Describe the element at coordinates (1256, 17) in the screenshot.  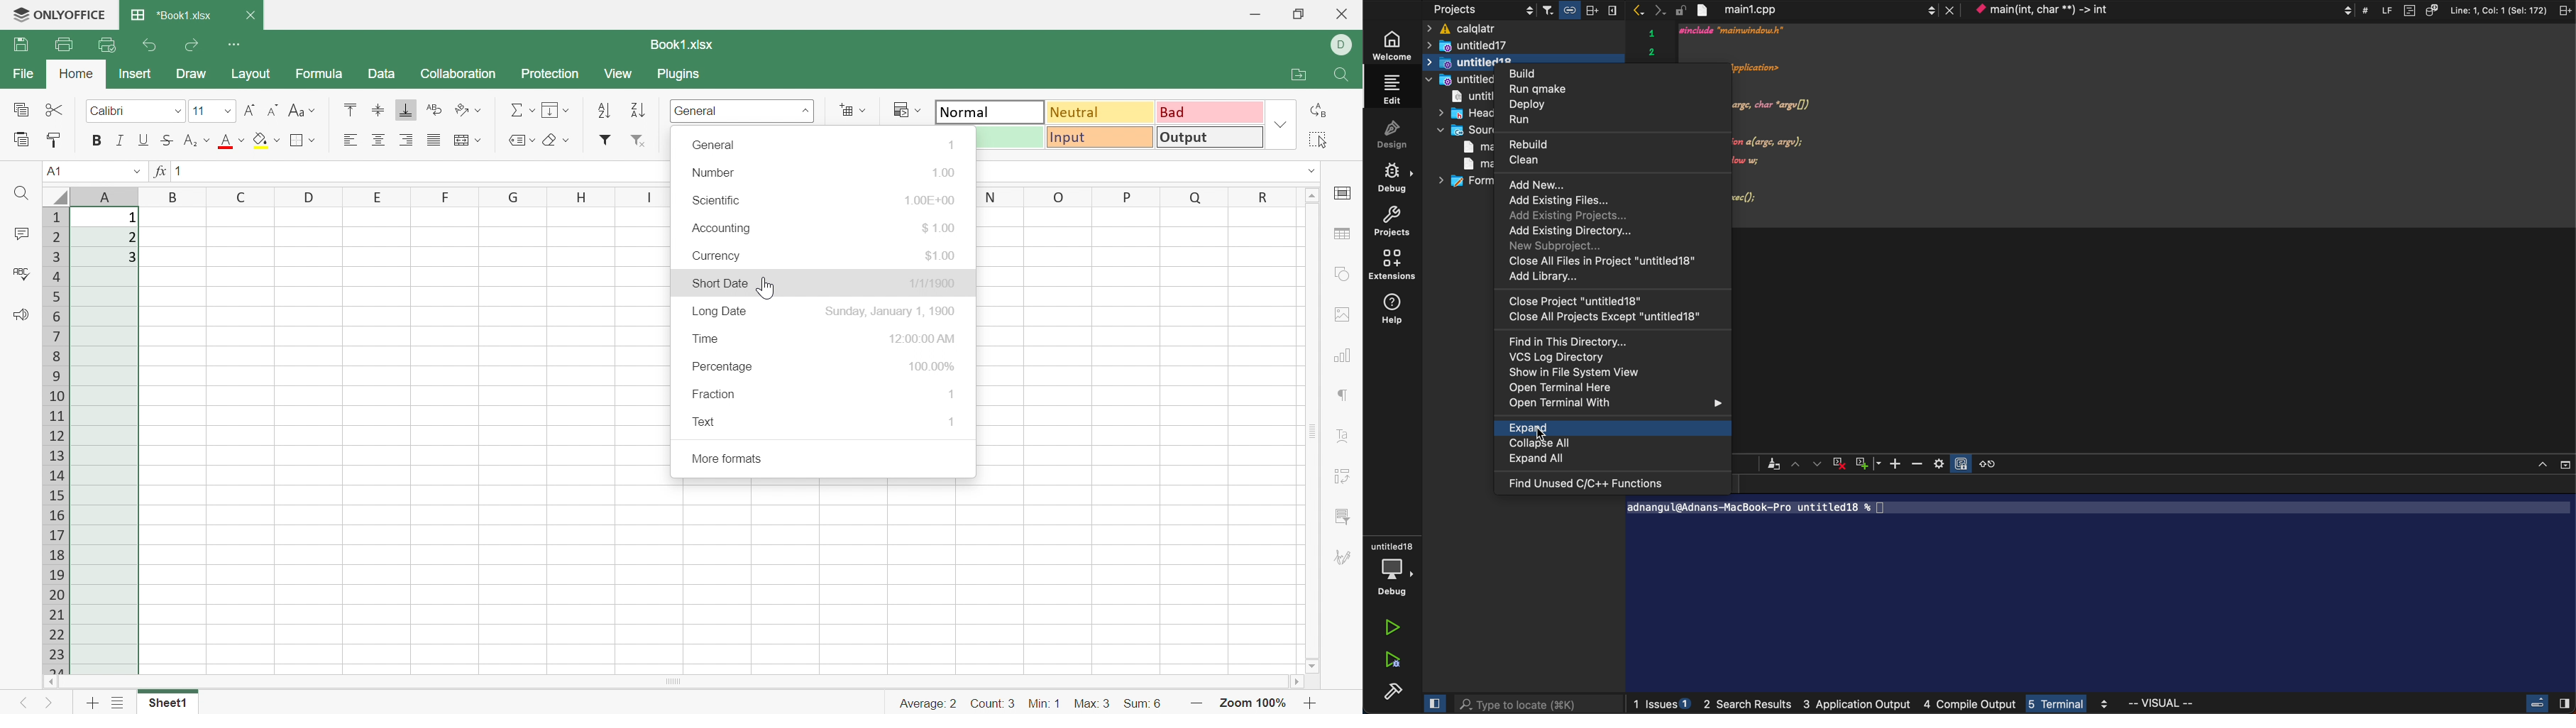
I see `Minimize` at that location.